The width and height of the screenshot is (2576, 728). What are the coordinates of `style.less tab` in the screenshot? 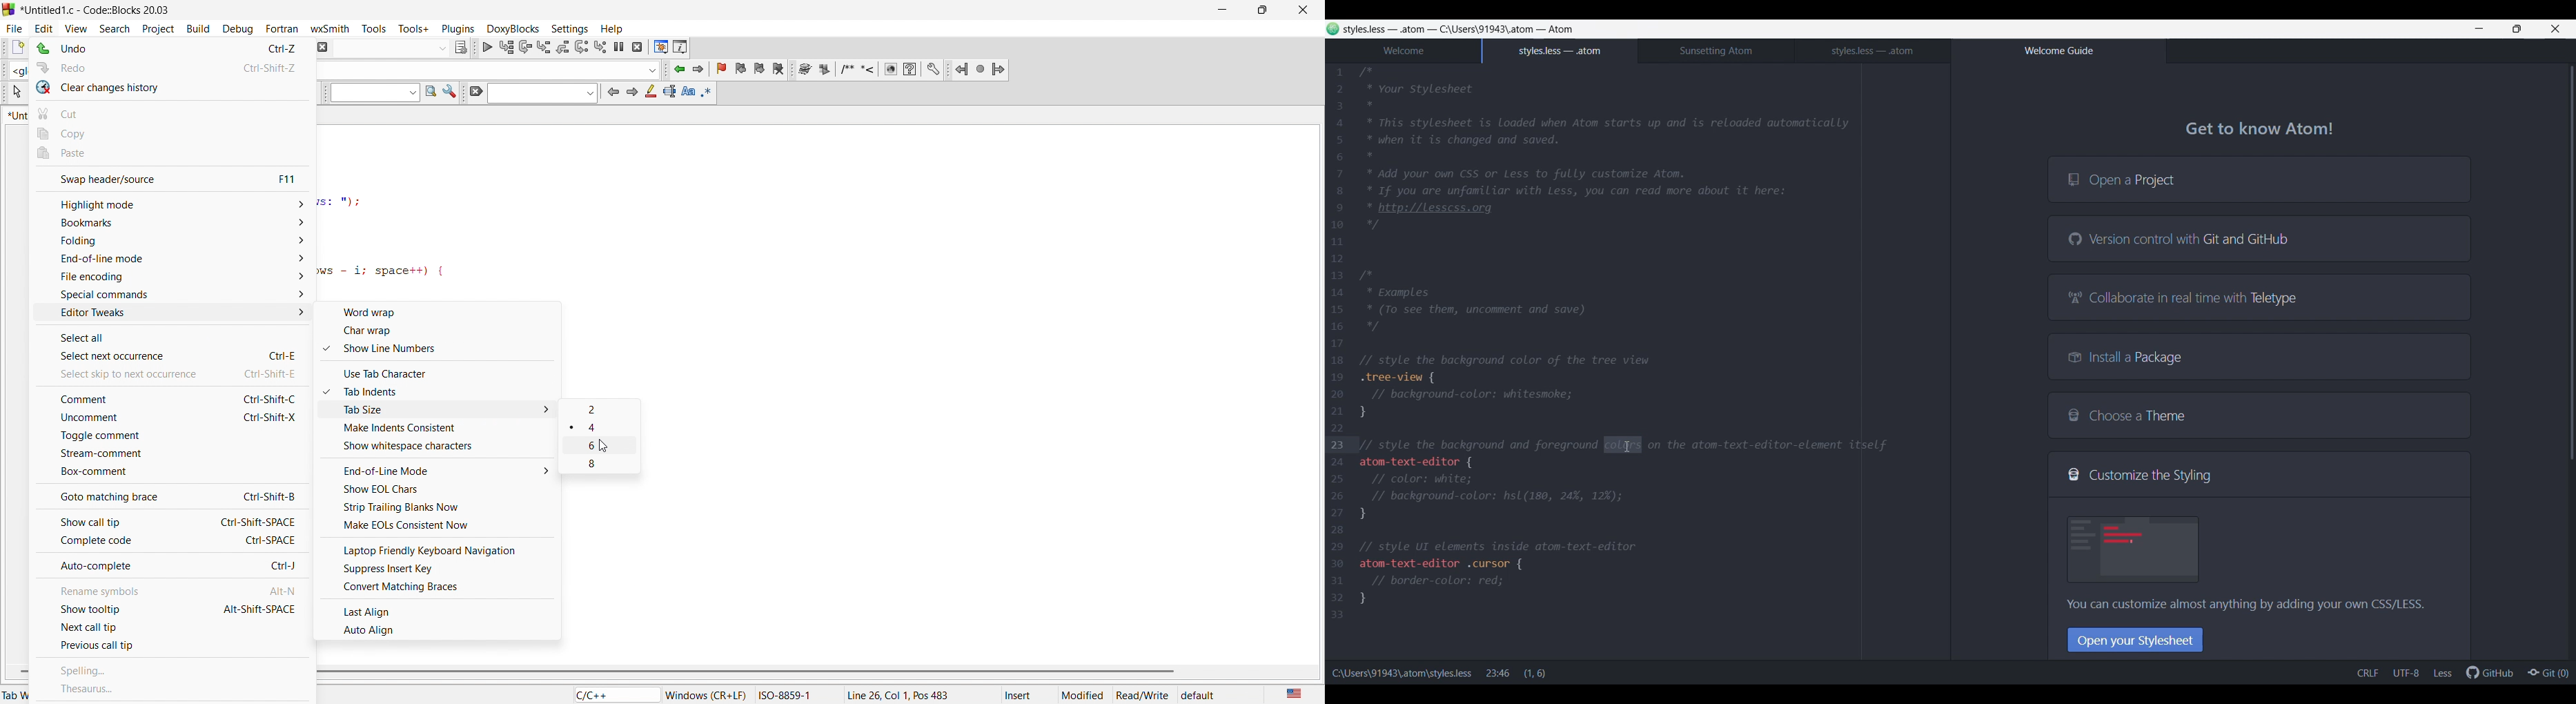 It's located at (1872, 51).